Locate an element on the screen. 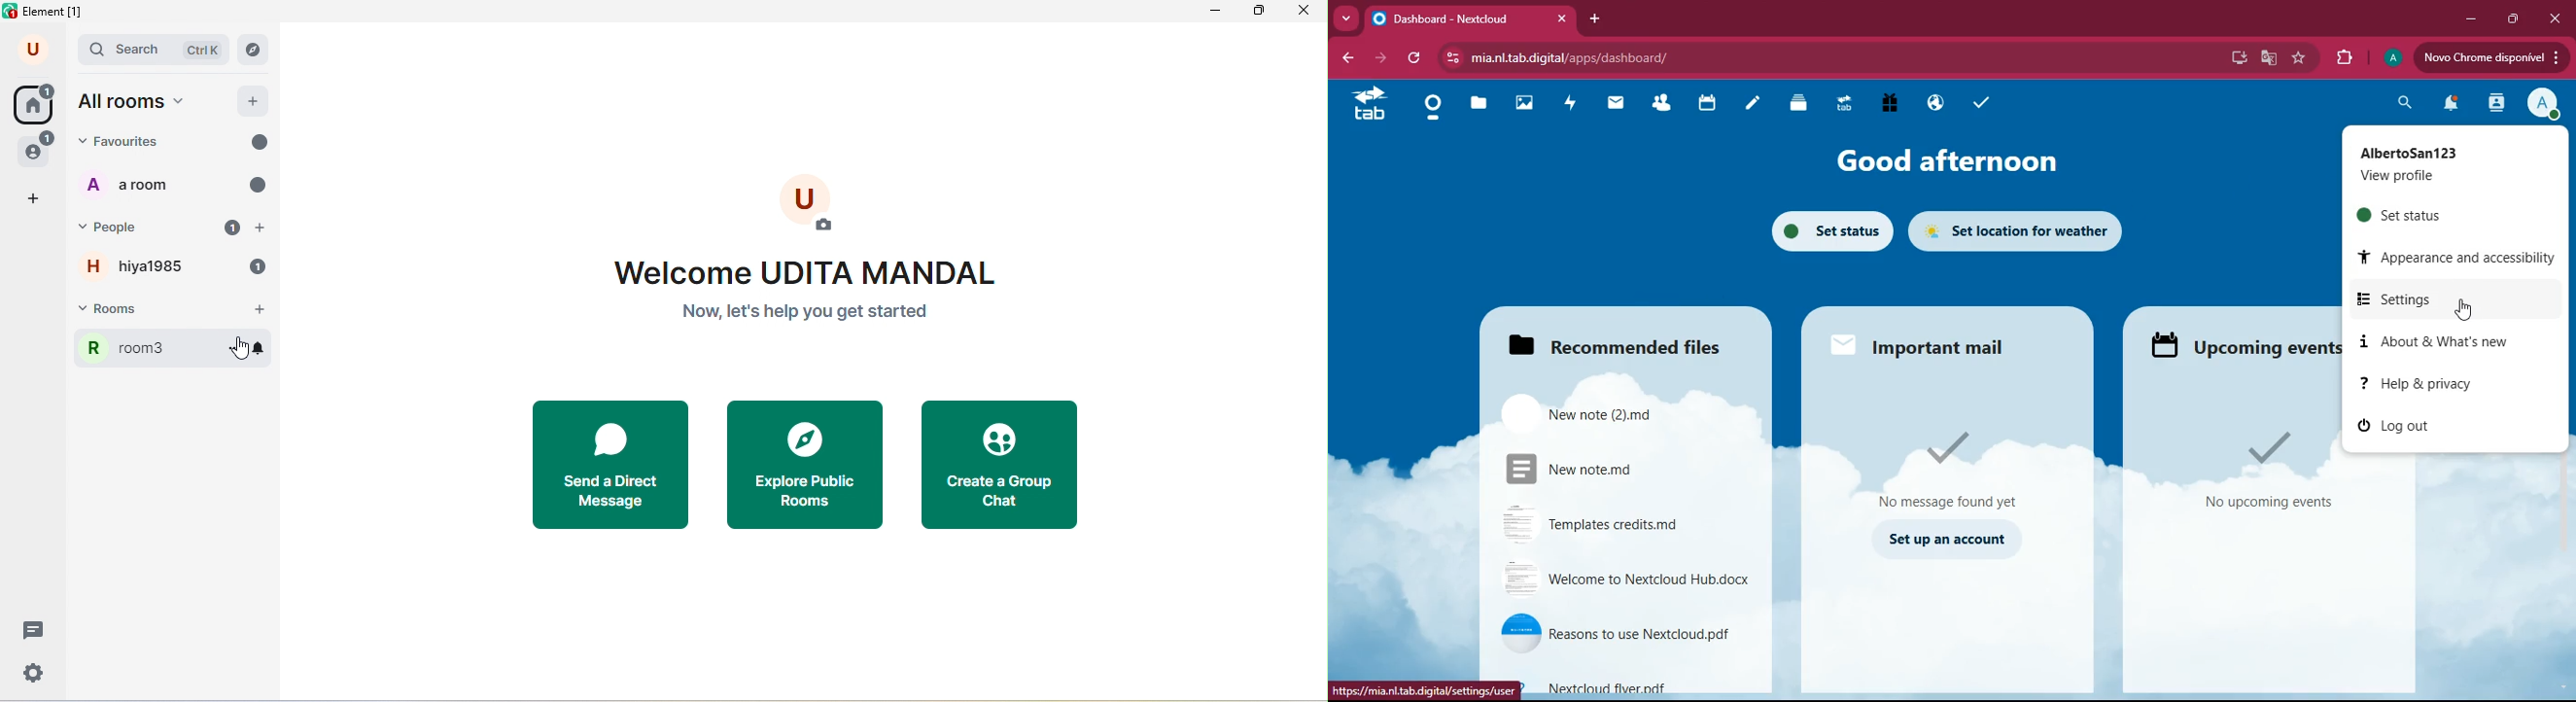 This screenshot has height=728, width=2576. a room is located at coordinates (131, 184).